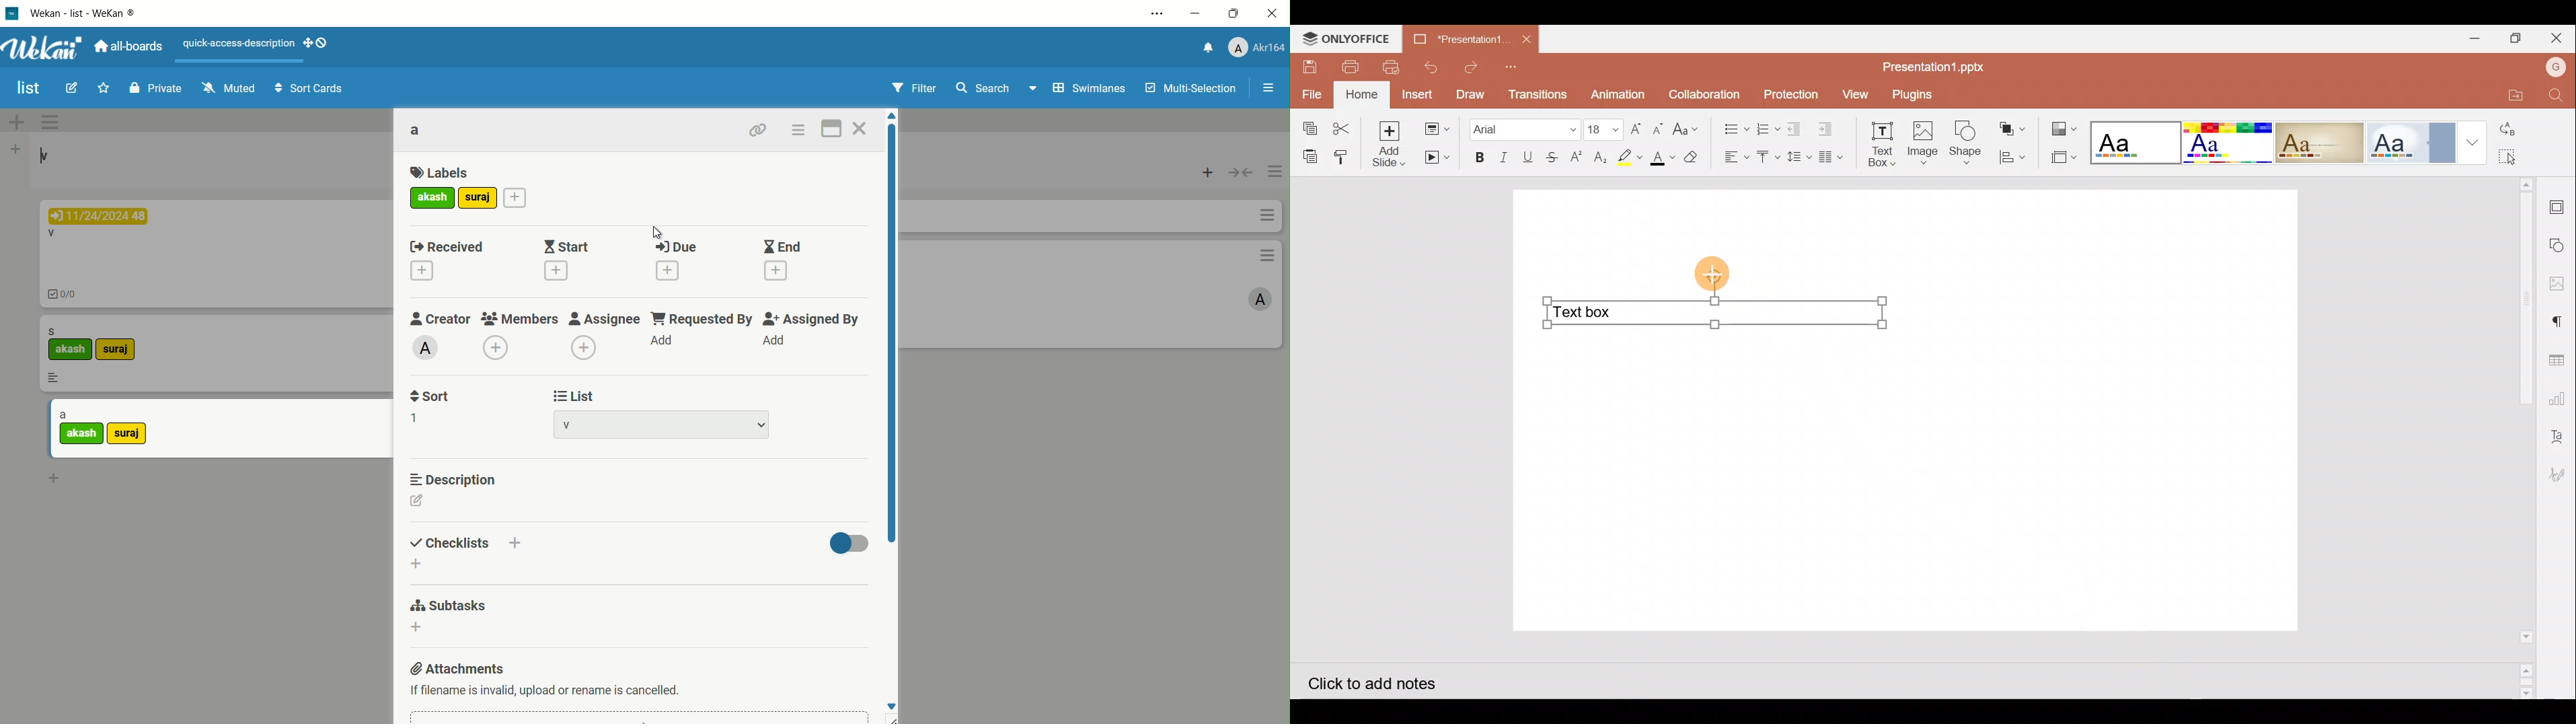 The image size is (2576, 728). I want to click on Horizontal align, so click(1735, 158).